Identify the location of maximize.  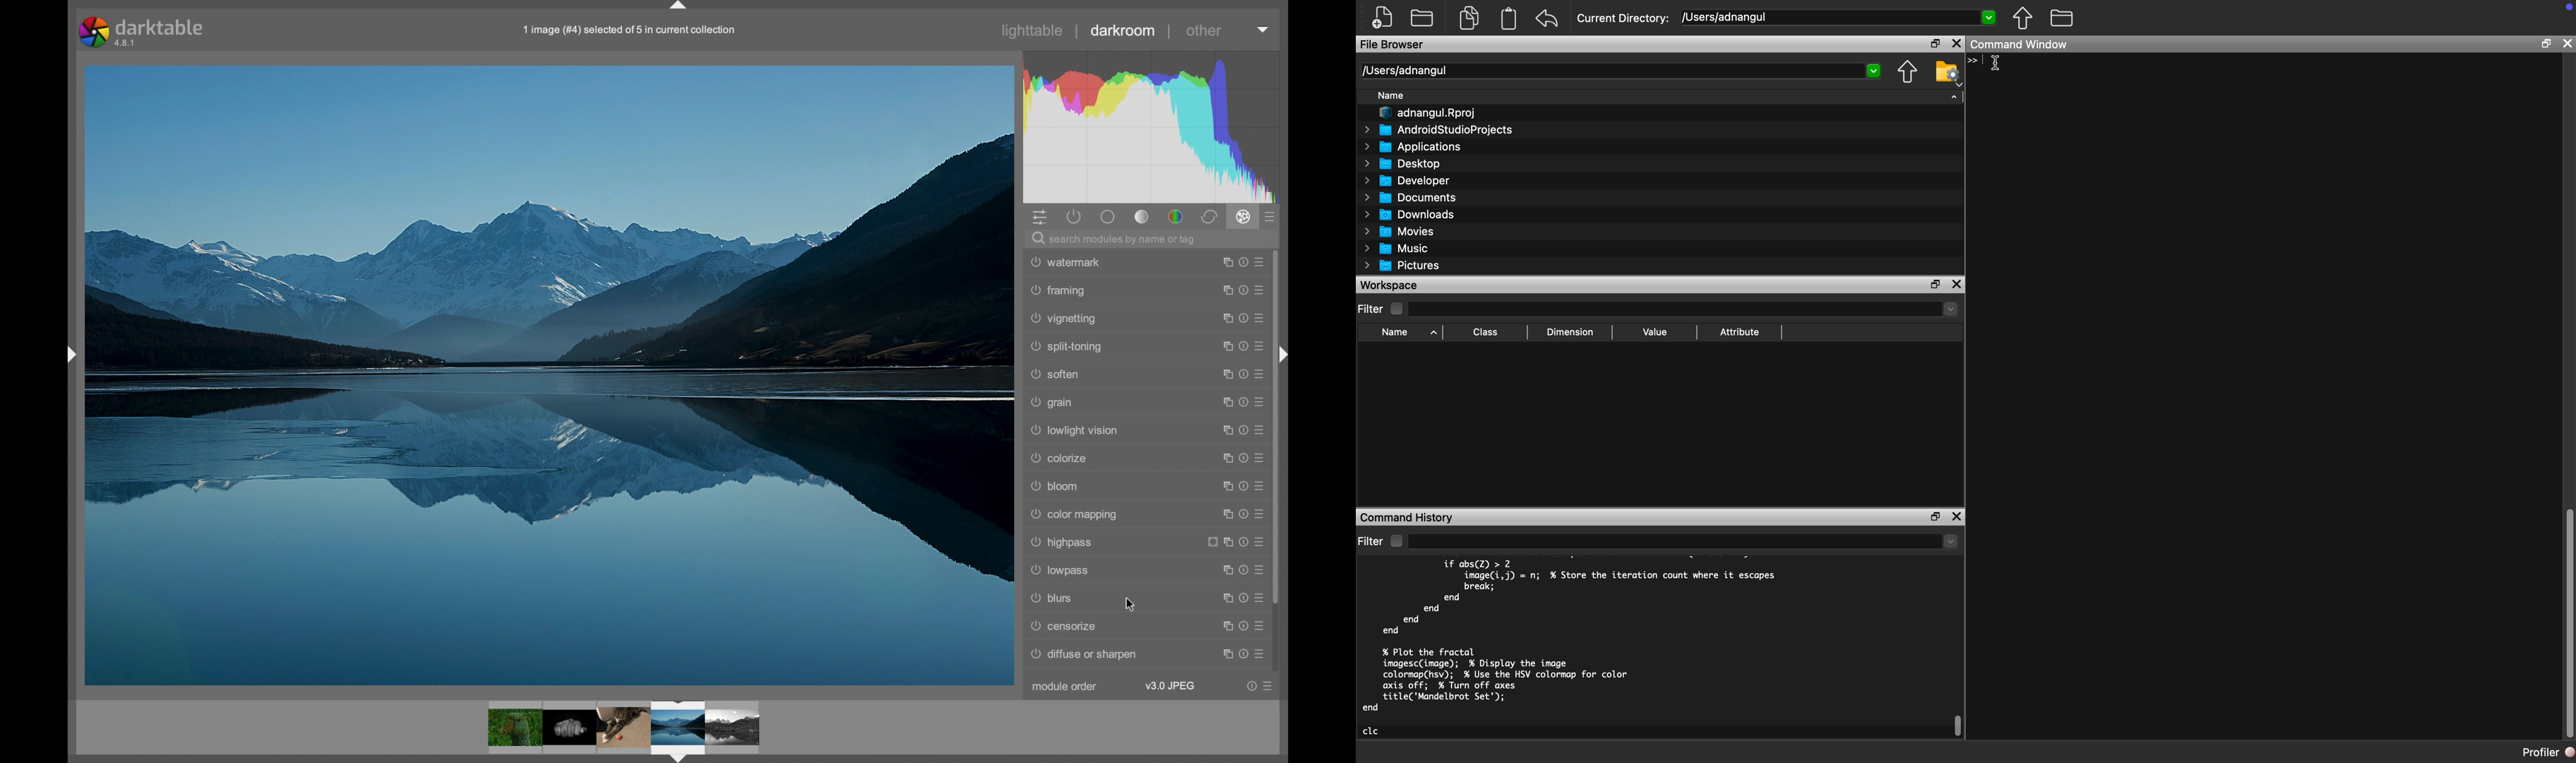
(1225, 317).